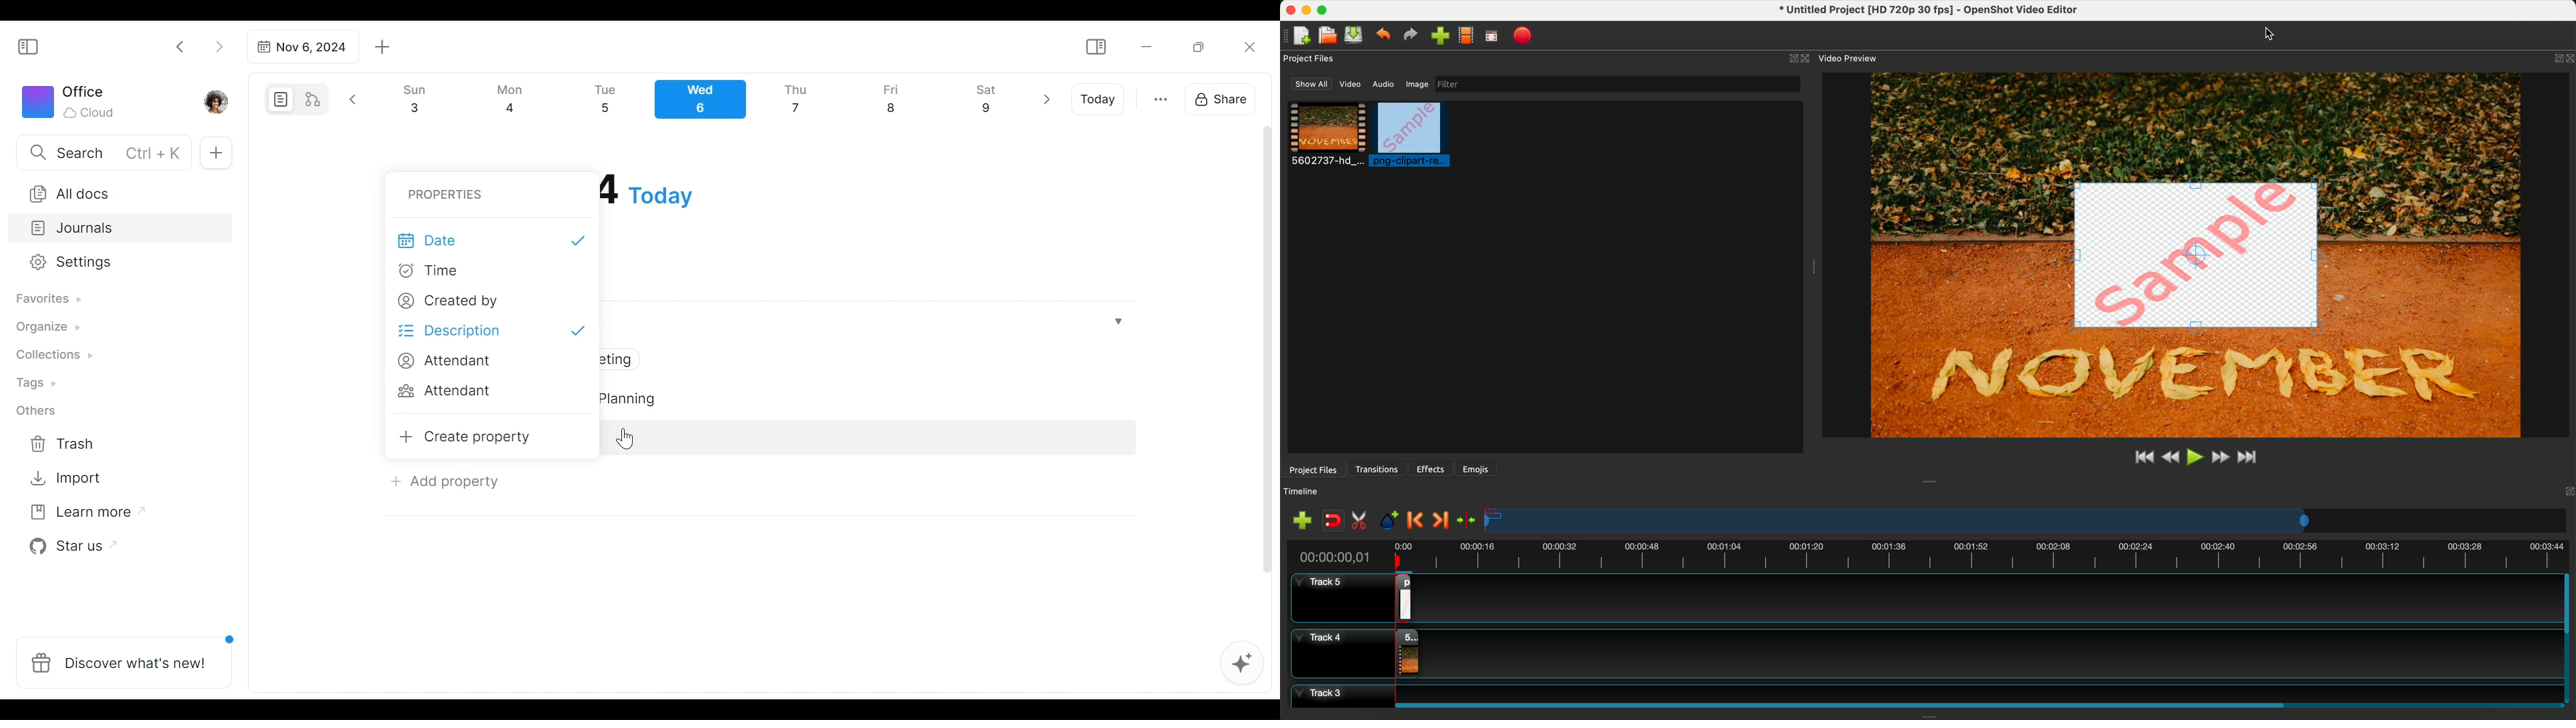 This screenshot has width=2576, height=728. I want to click on Restore, so click(1203, 46).